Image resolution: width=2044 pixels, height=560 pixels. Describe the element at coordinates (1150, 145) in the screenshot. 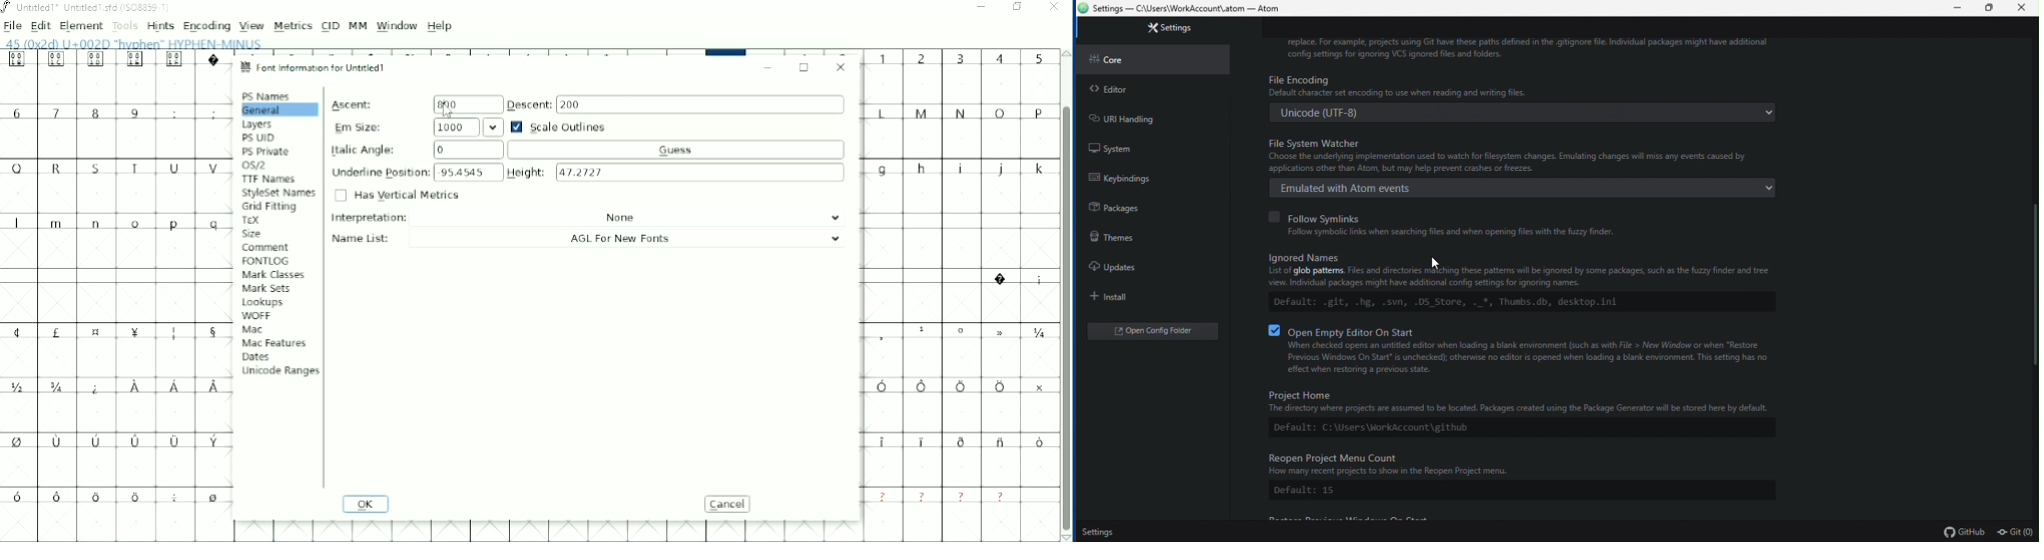

I see `System` at that location.